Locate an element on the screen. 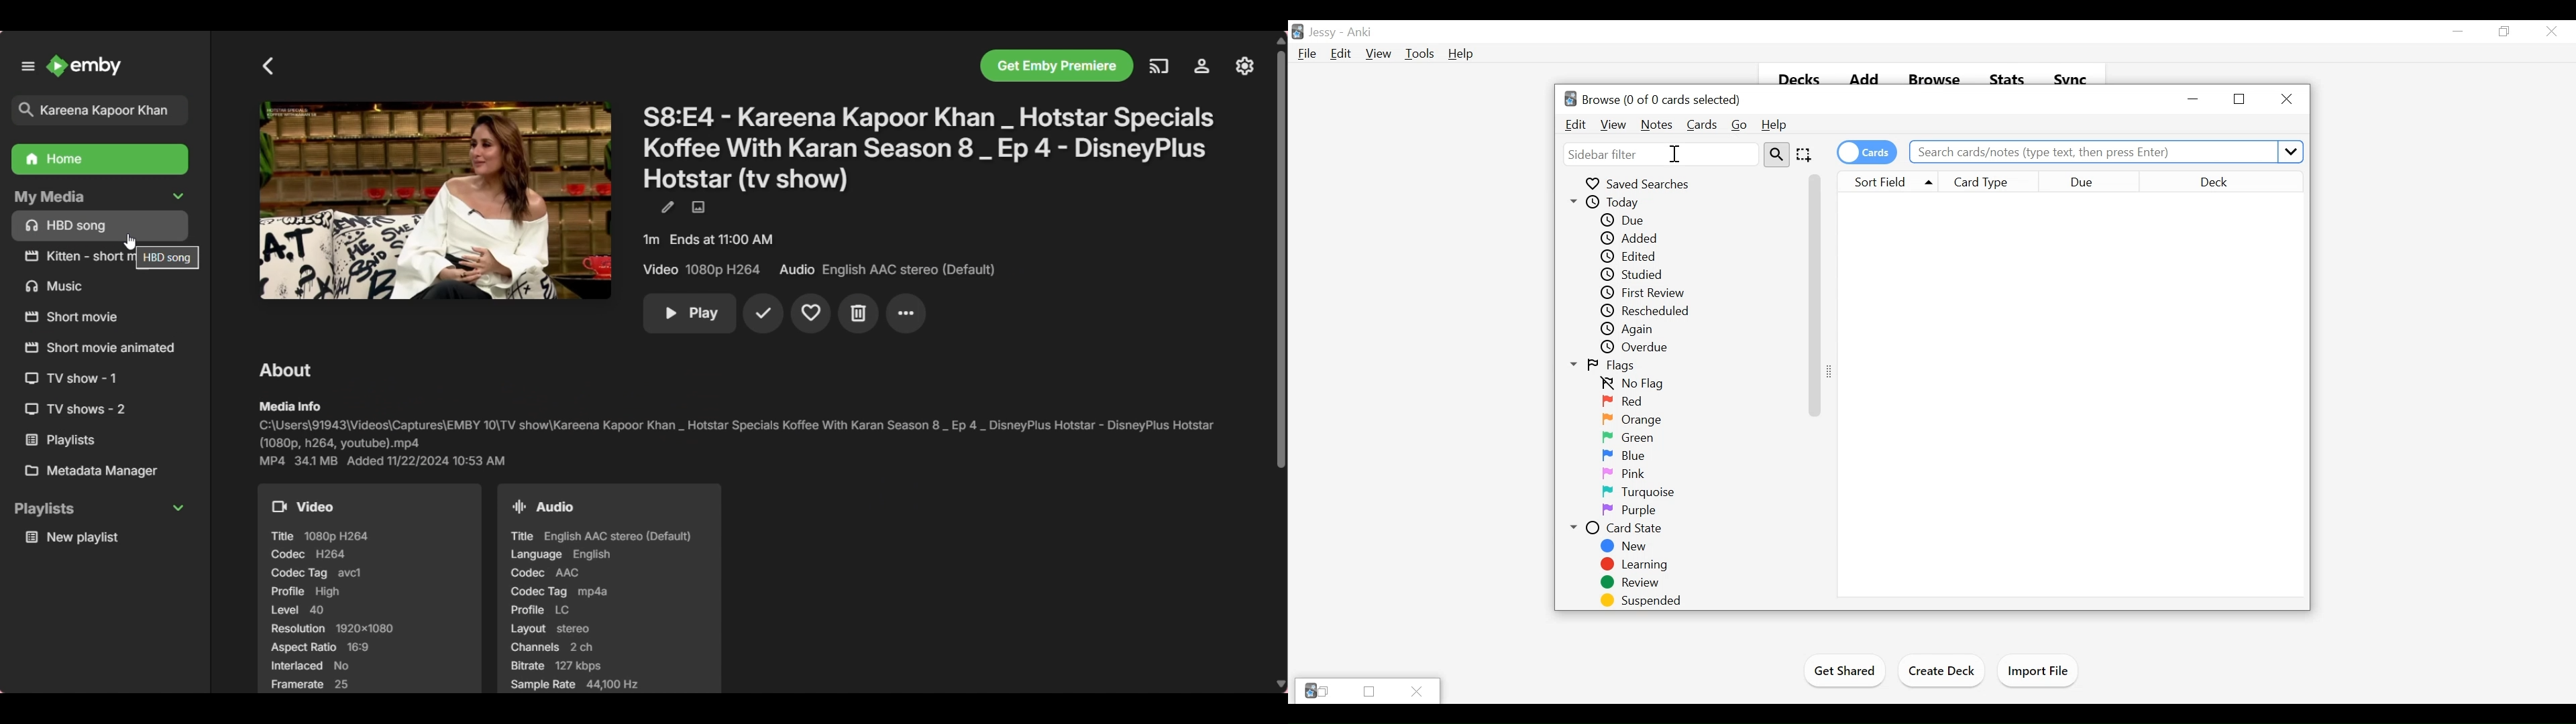  Due is located at coordinates (2108, 182).